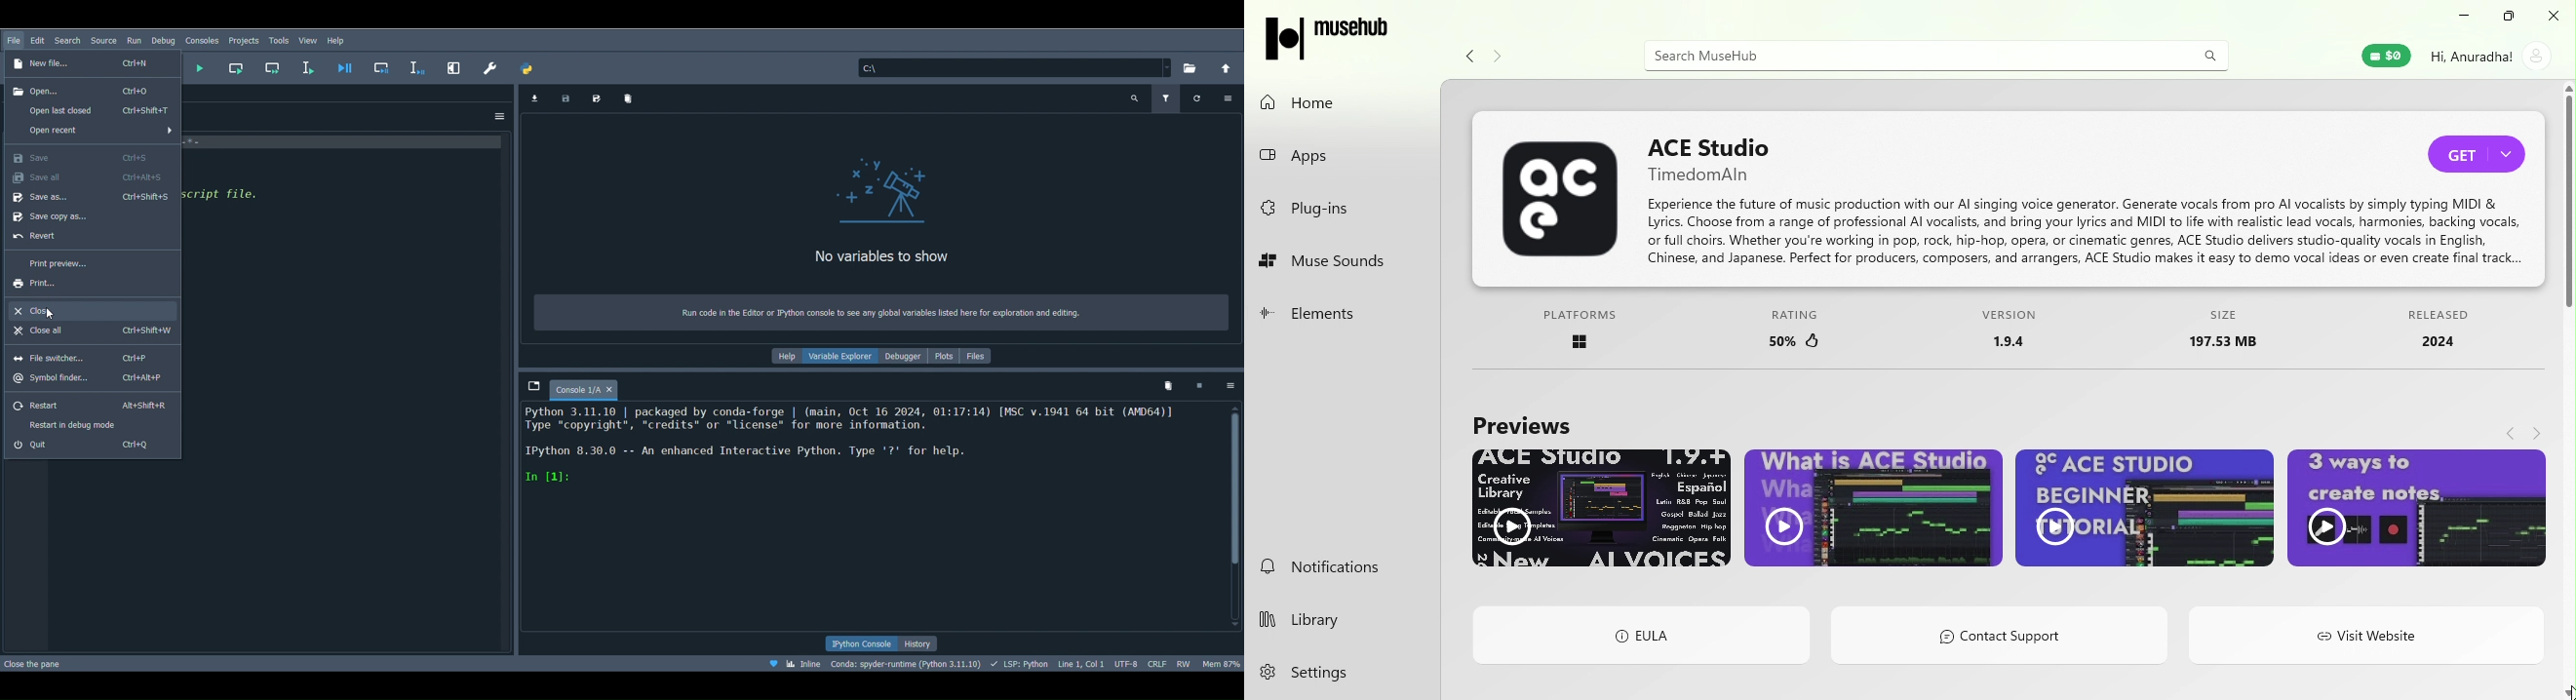 The height and width of the screenshot is (700, 2576). I want to click on Preferences, so click(489, 66).